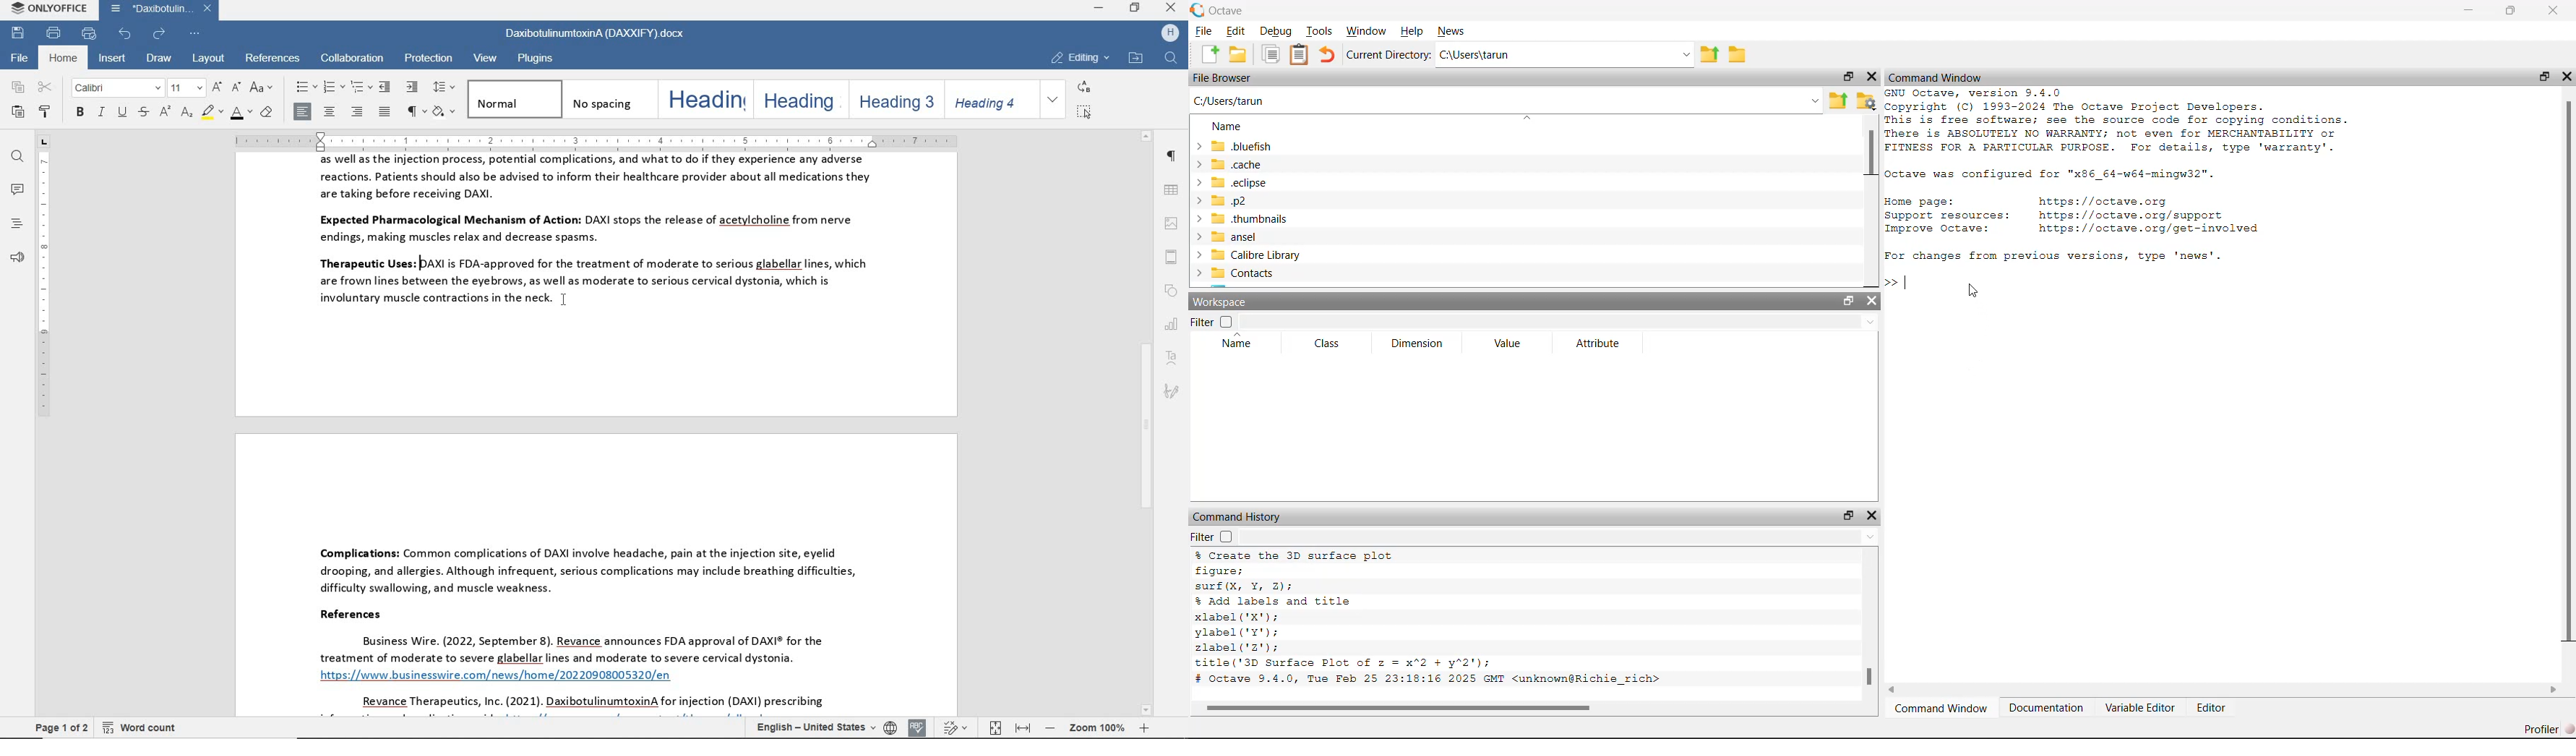 This screenshot has width=2576, height=756. What do you see at coordinates (187, 114) in the screenshot?
I see `subscript` at bounding box center [187, 114].